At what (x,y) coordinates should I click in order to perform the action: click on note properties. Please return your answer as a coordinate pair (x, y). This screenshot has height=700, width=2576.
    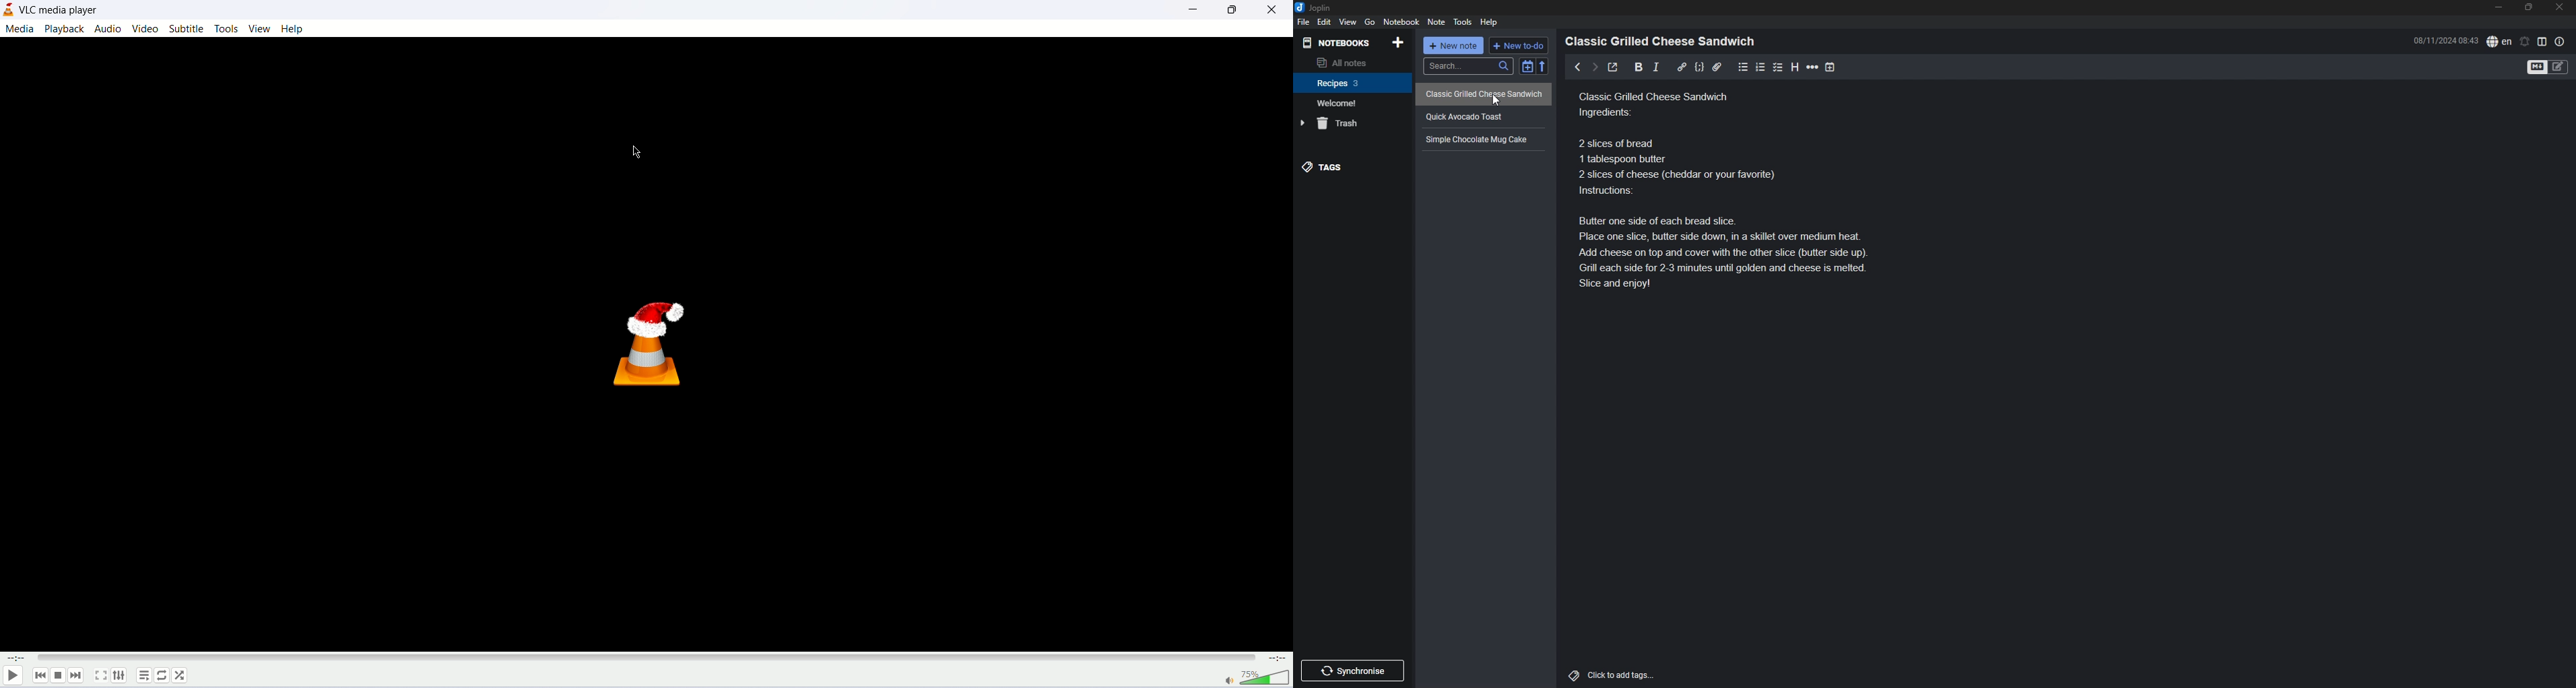
    Looking at the image, I should click on (2560, 41).